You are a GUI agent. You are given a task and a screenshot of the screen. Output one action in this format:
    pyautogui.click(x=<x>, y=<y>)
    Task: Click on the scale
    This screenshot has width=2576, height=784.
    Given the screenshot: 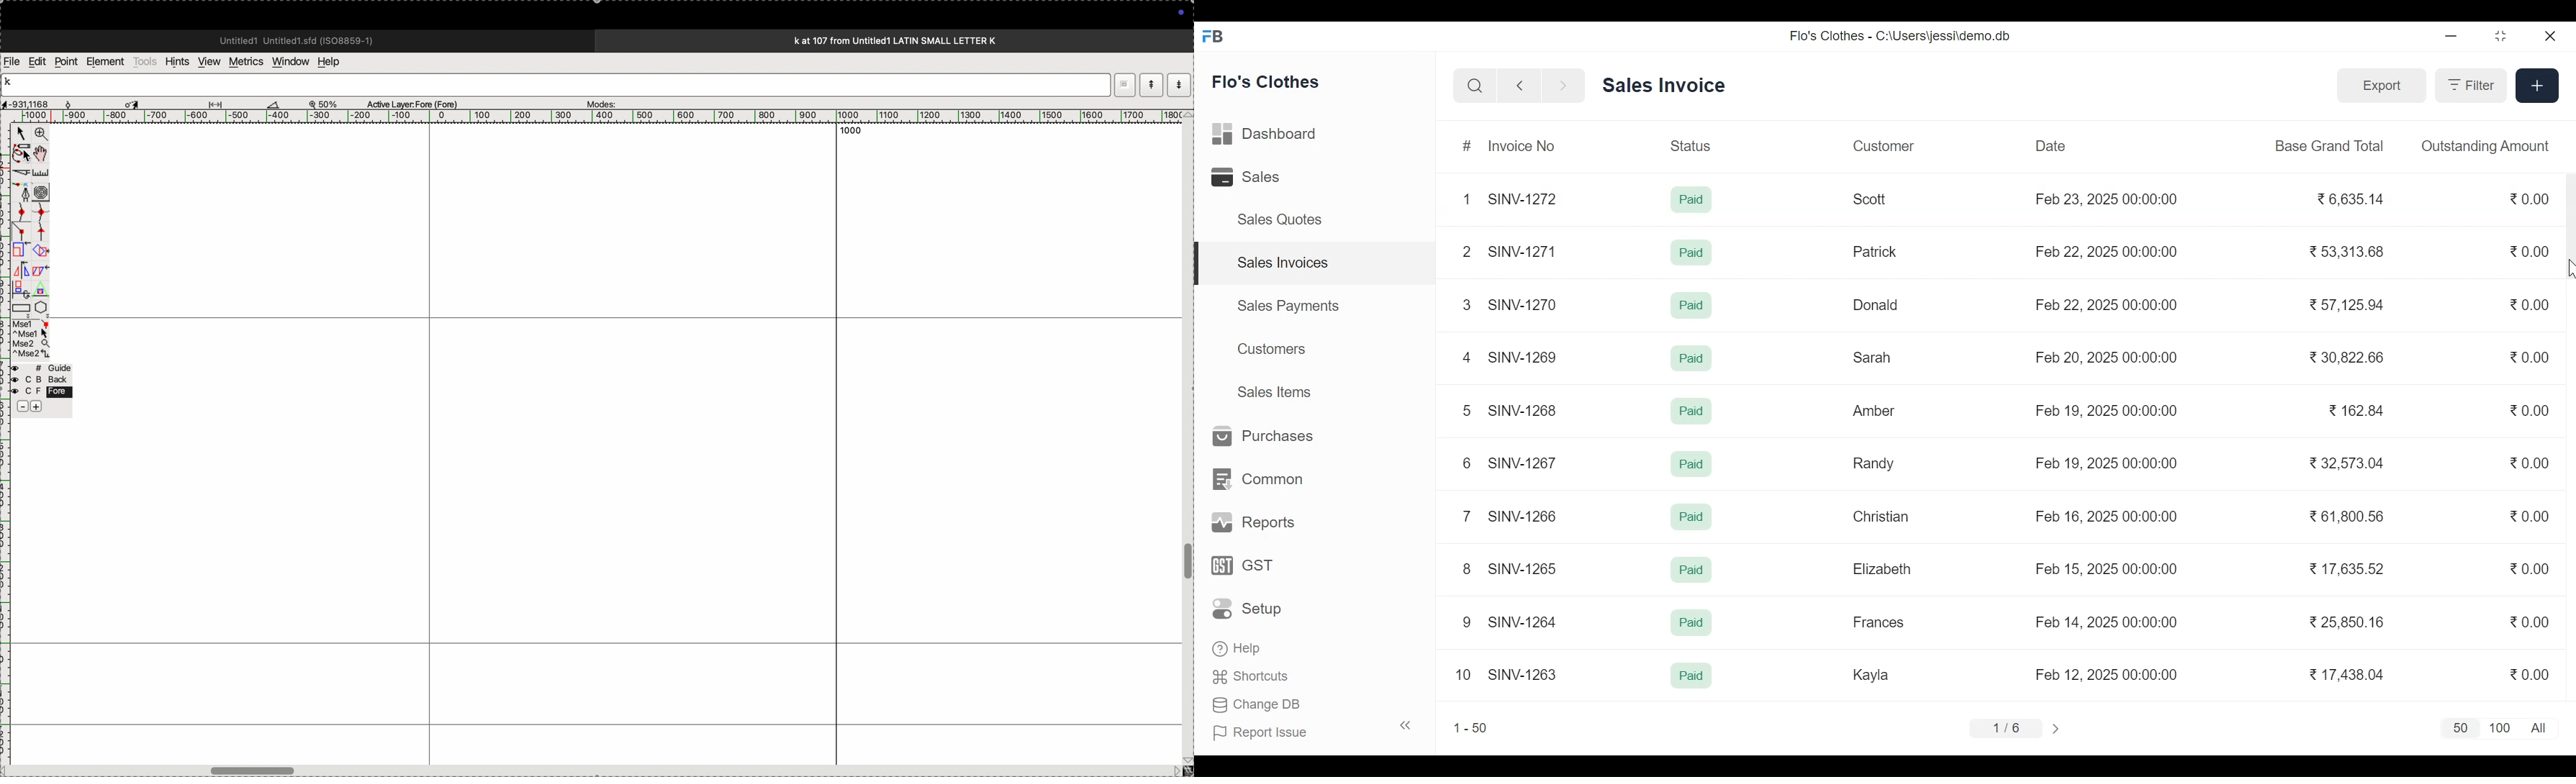 What is the action you would take?
    pyautogui.click(x=43, y=172)
    